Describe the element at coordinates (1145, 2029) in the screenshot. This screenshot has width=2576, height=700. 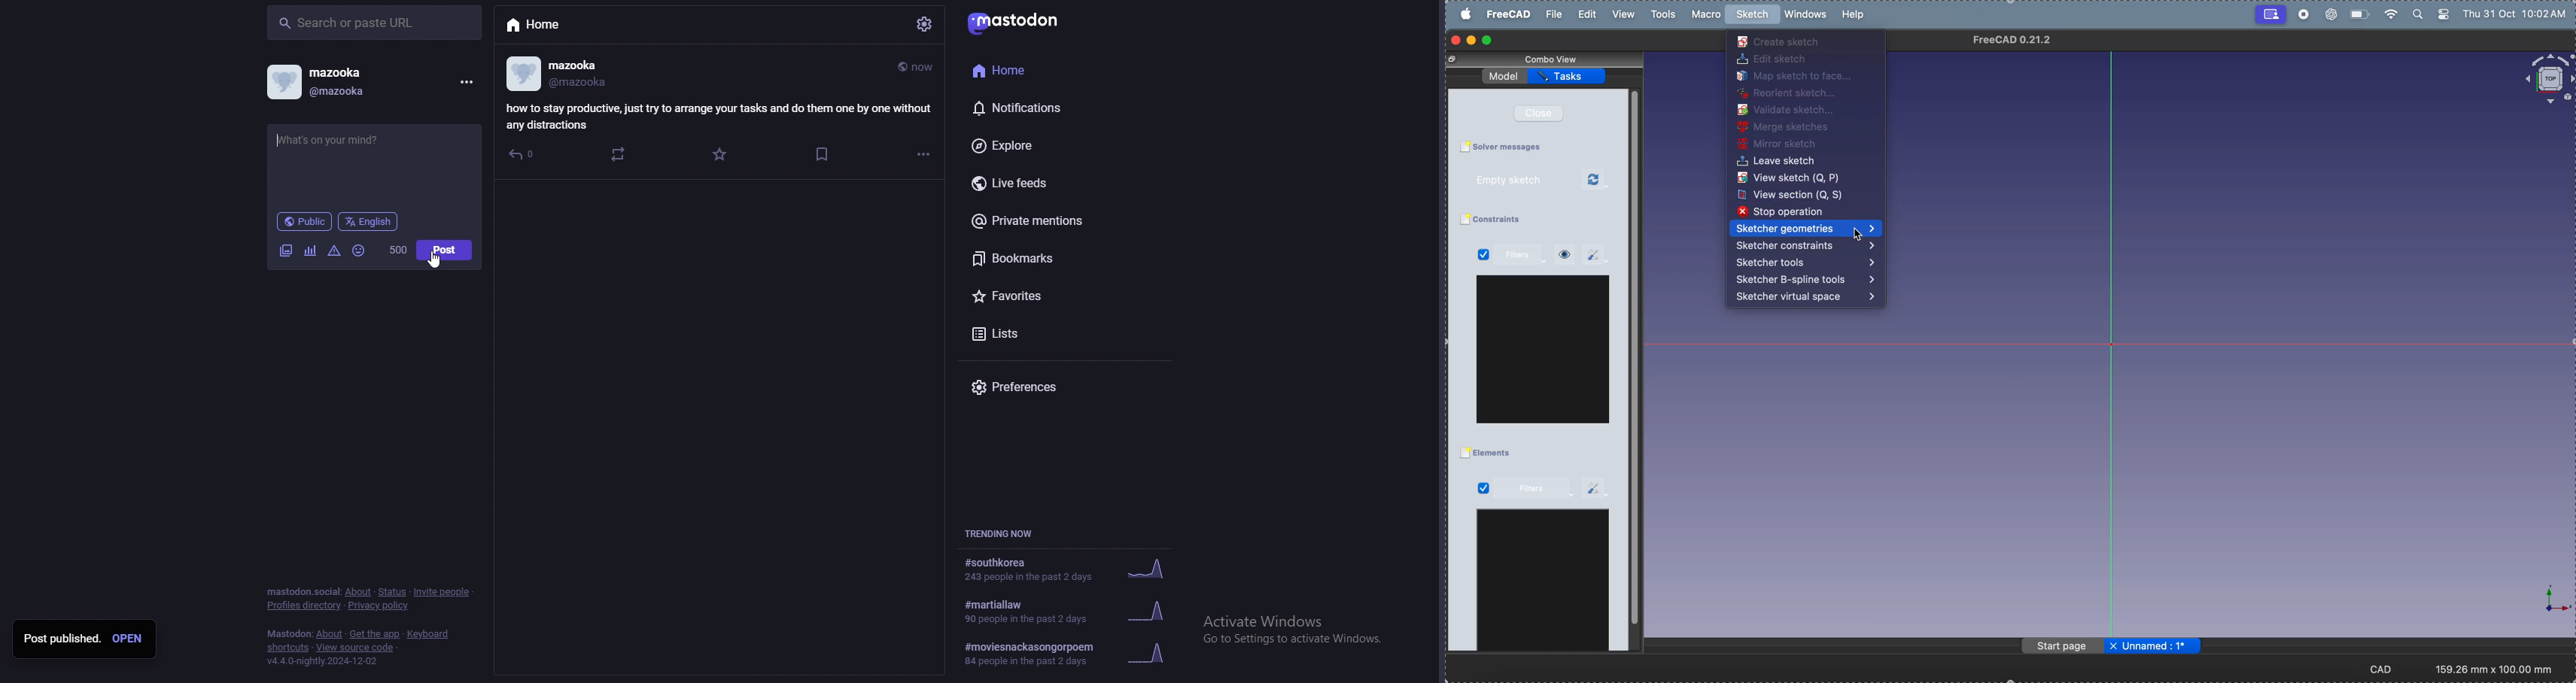
I see `get the app` at that location.